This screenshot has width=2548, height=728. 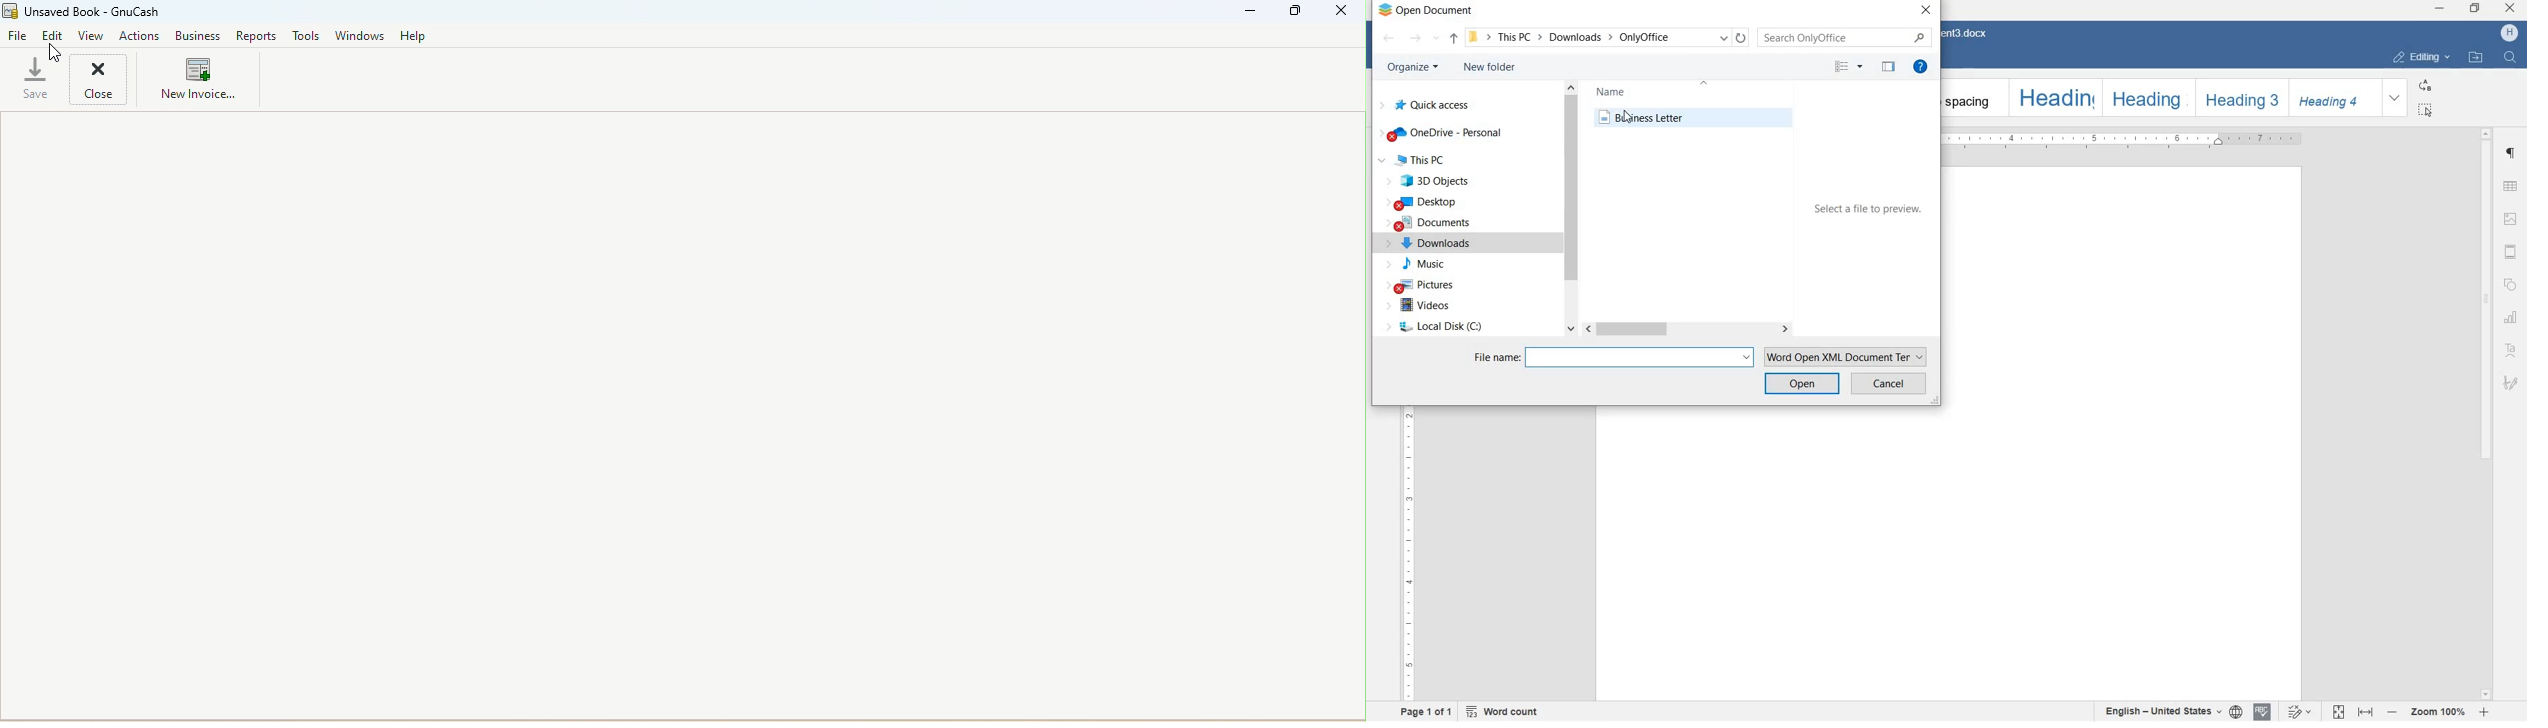 I want to click on page 1 of 1, so click(x=1426, y=714).